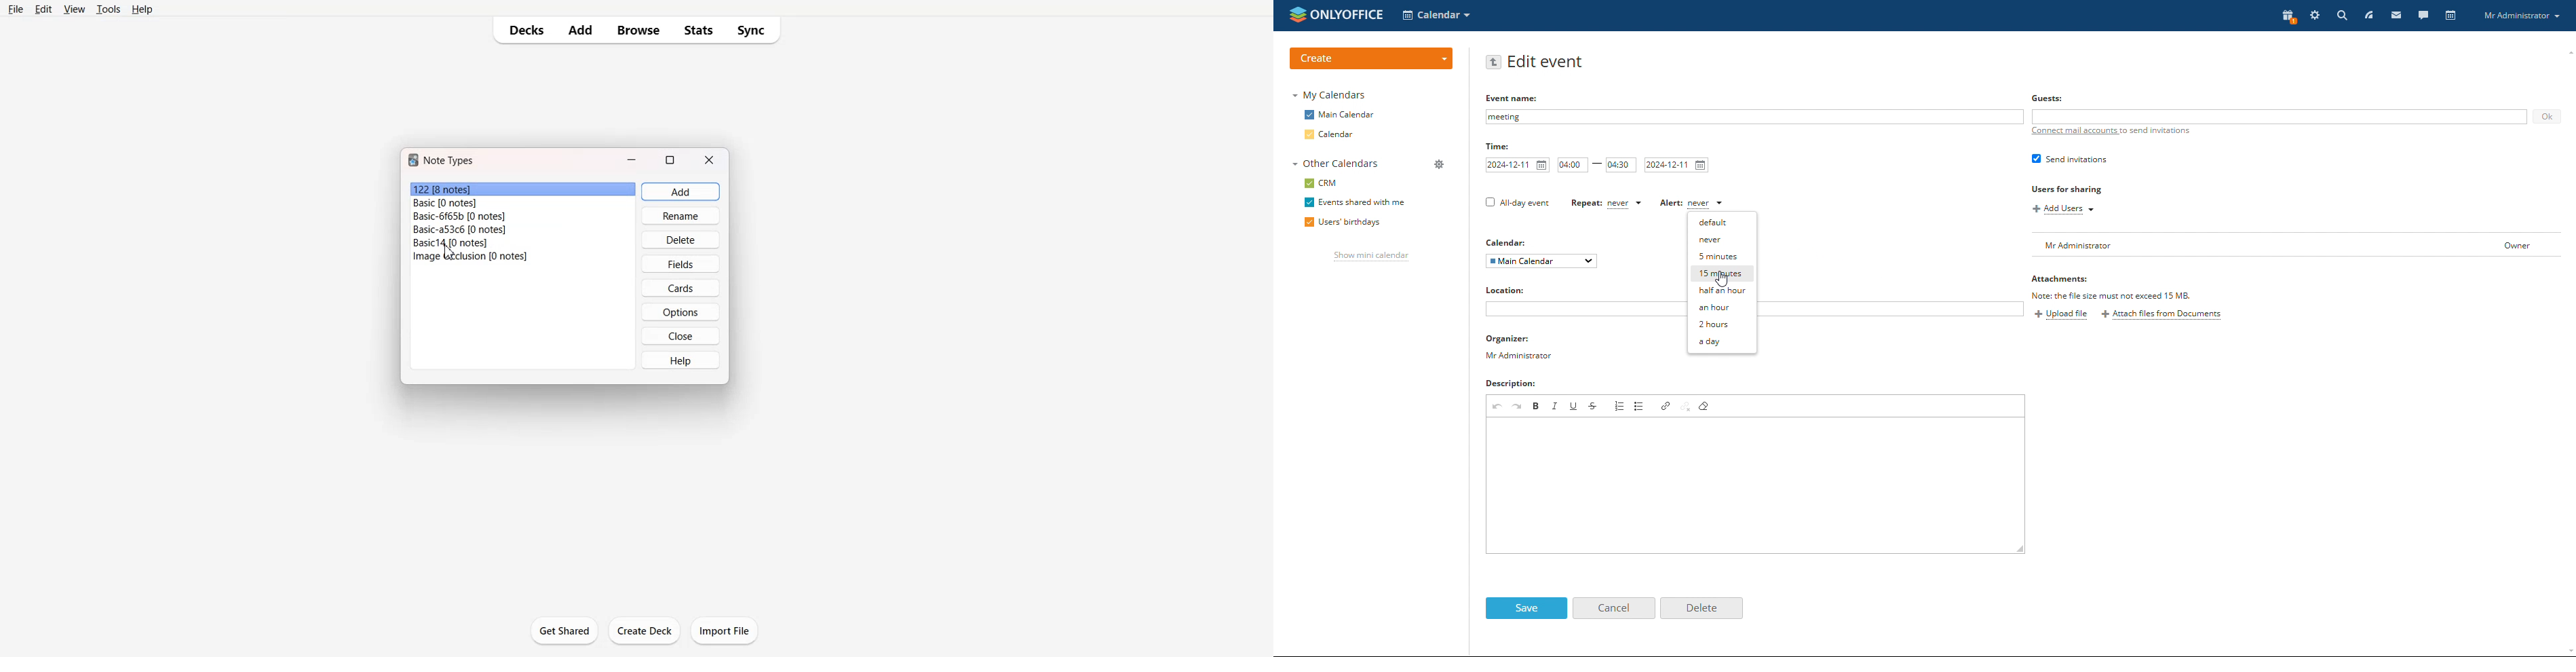 Image resolution: width=2576 pixels, height=672 pixels. Describe the element at coordinates (108, 9) in the screenshot. I see `Tools` at that location.